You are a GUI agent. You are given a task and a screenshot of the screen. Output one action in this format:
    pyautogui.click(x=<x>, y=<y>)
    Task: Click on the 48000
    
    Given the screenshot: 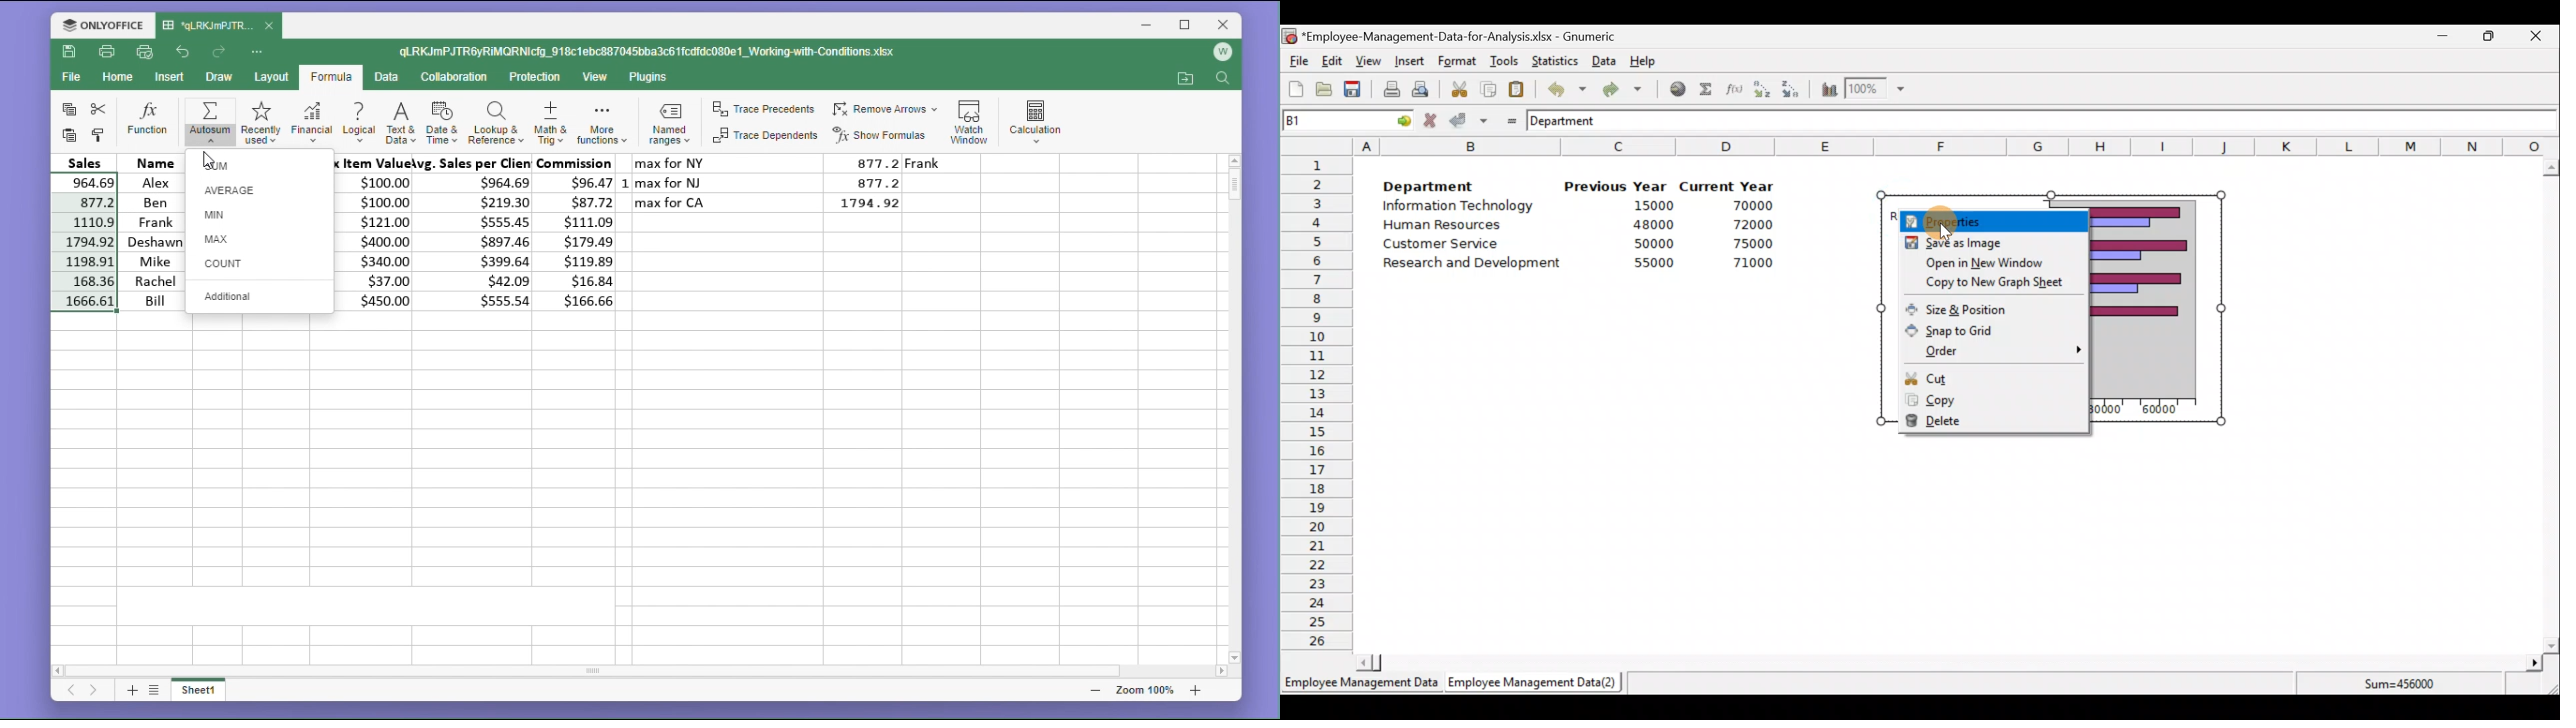 What is the action you would take?
    pyautogui.click(x=1653, y=225)
    